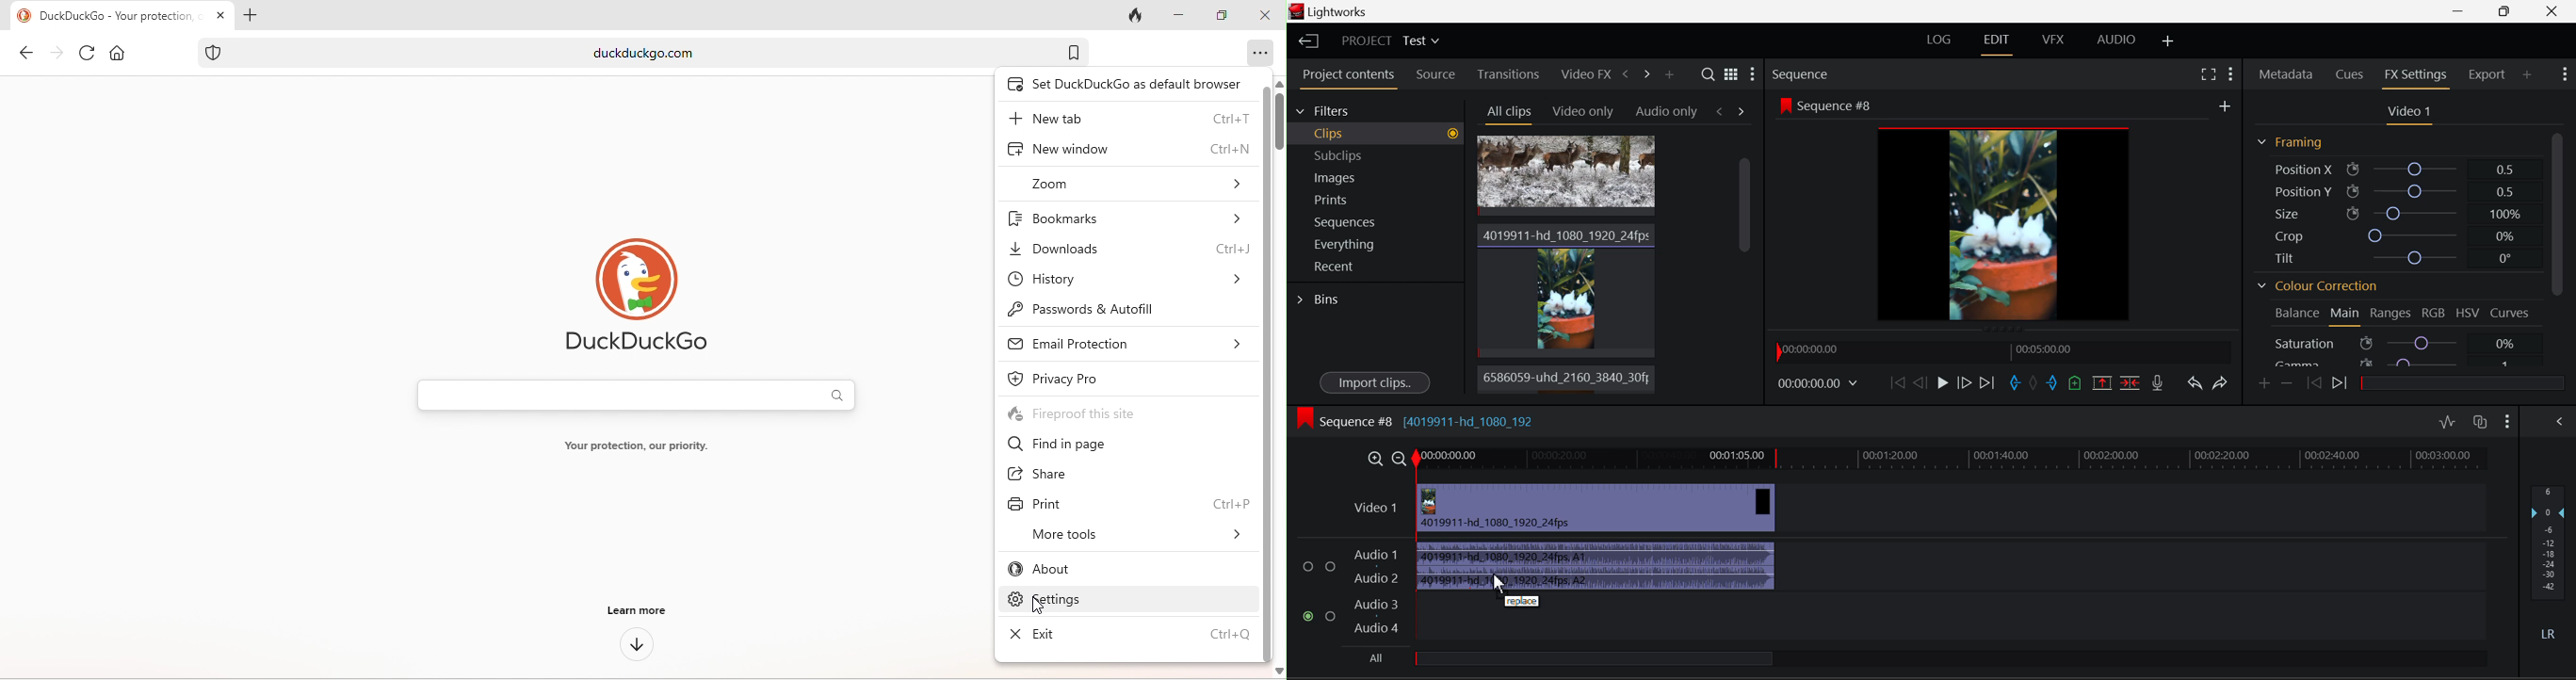 This screenshot has height=700, width=2576. What do you see at coordinates (1584, 73) in the screenshot?
I see `Video FX` at bounding box center [1584, 73].